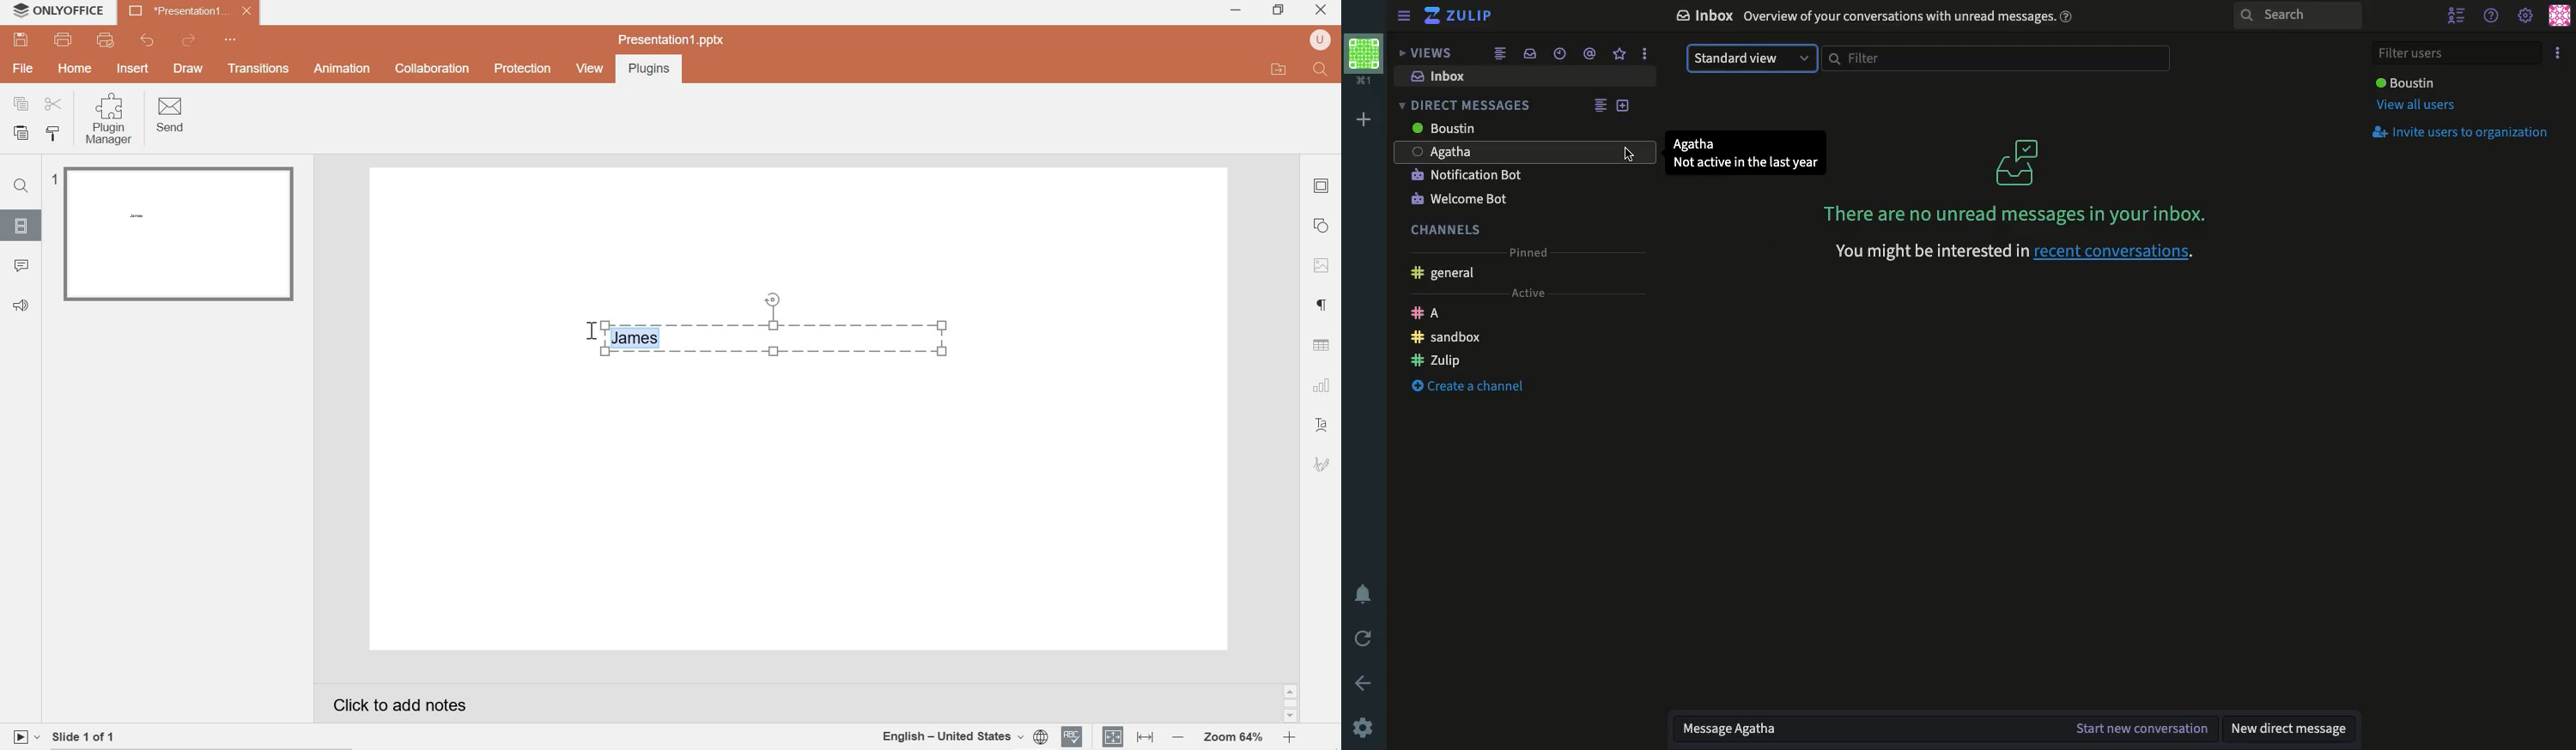  Describe the element at coordinates (1177, 737) in the screenshot. I see `Zoom out` at that location.